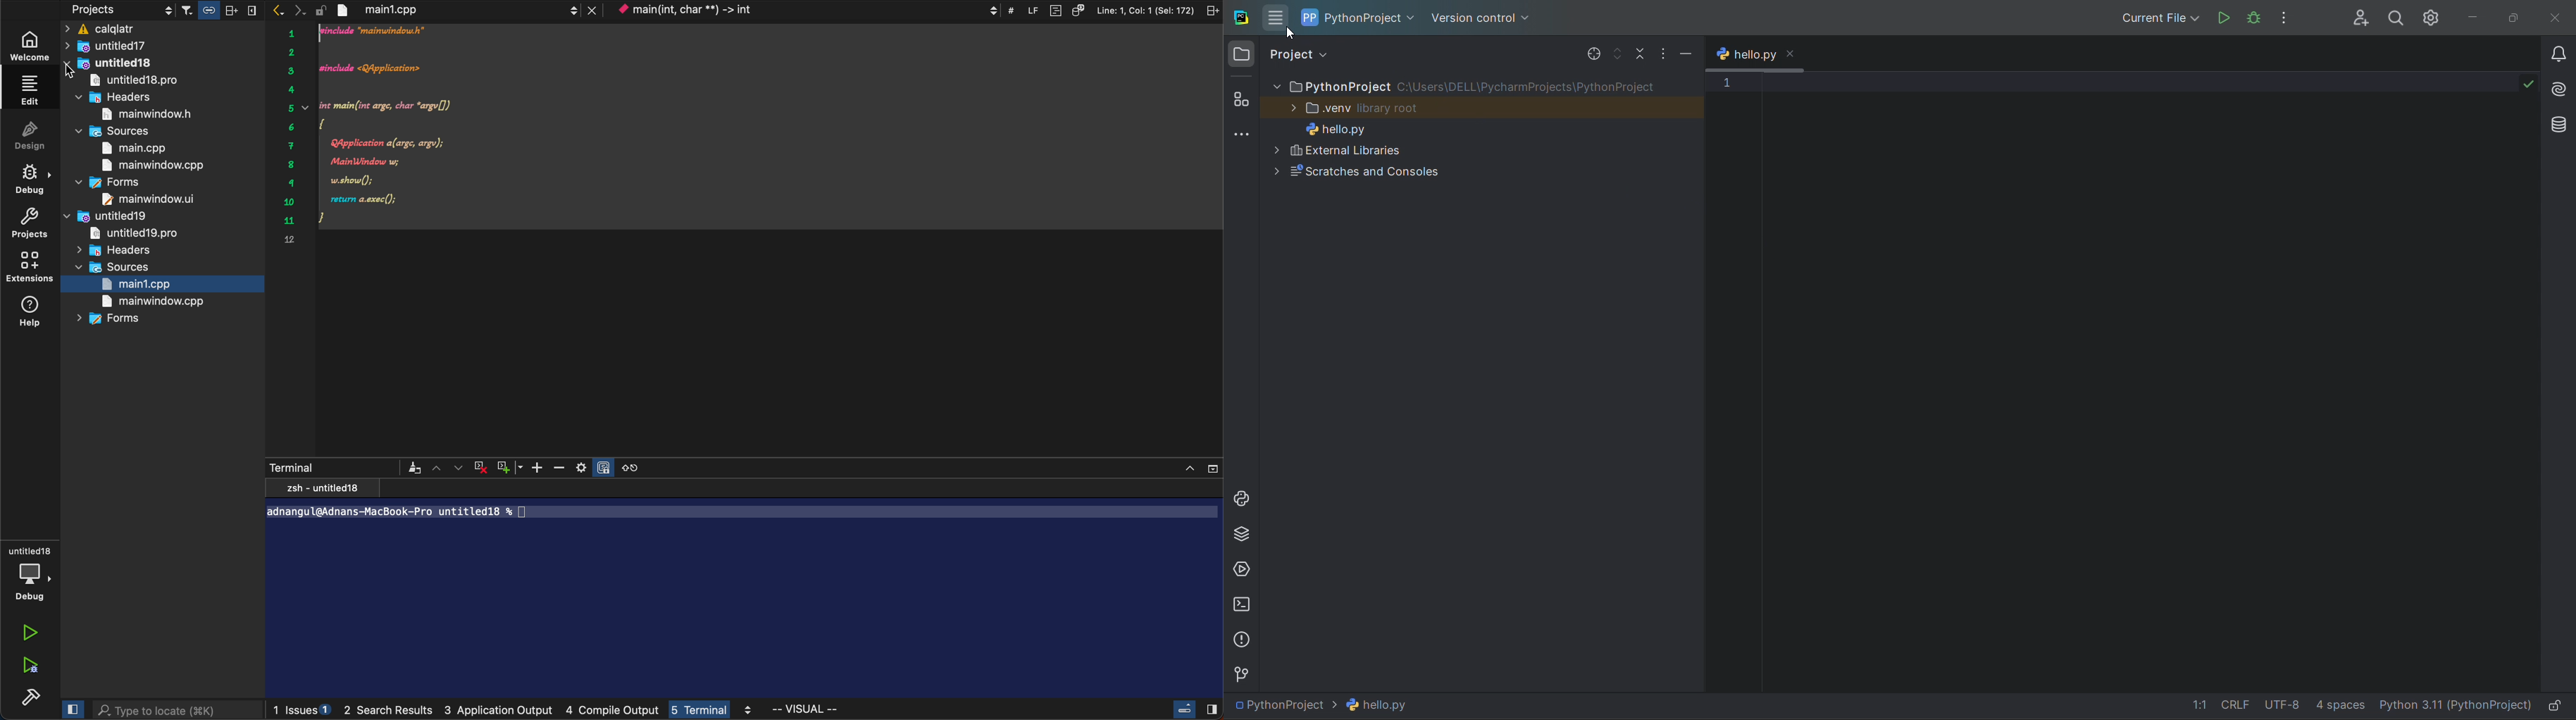 The image size is (2576, 728). What do you see at coordinates (1288, 35) in the screenshot?
I see `cursor` at bounding box center [1288, 35].